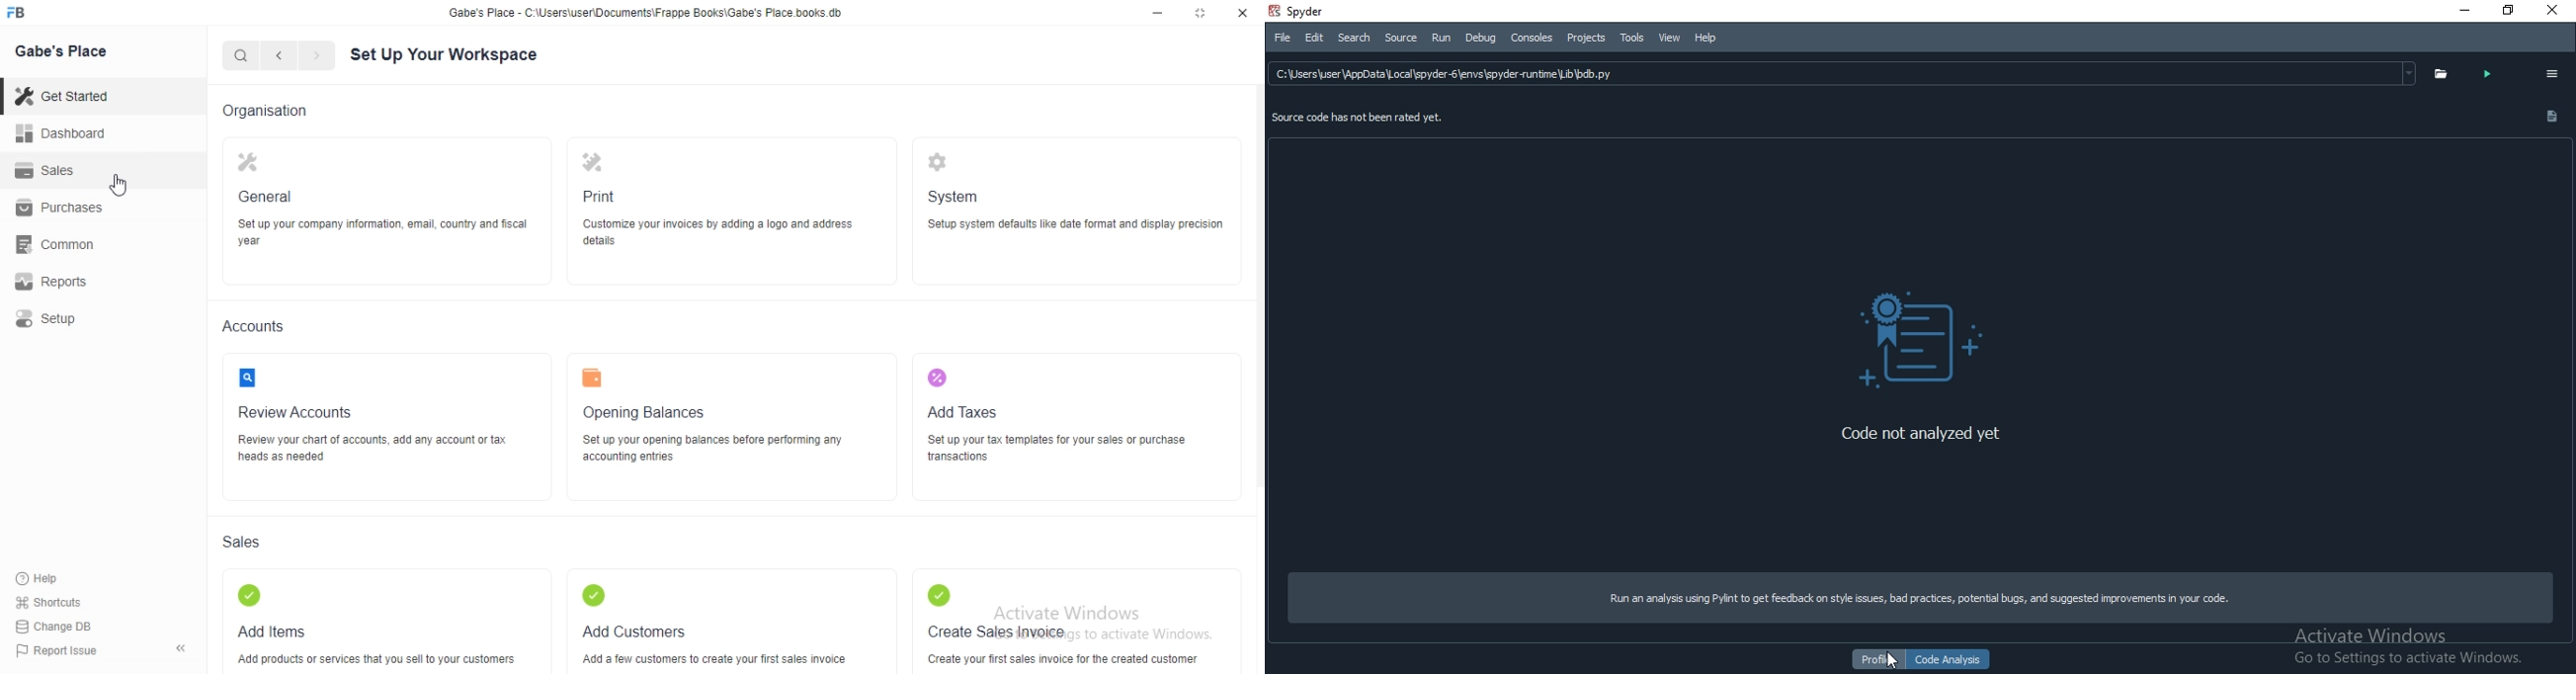  Describe the element at coordinates (615, 173) in the screenshot. I see `Print` at that location.